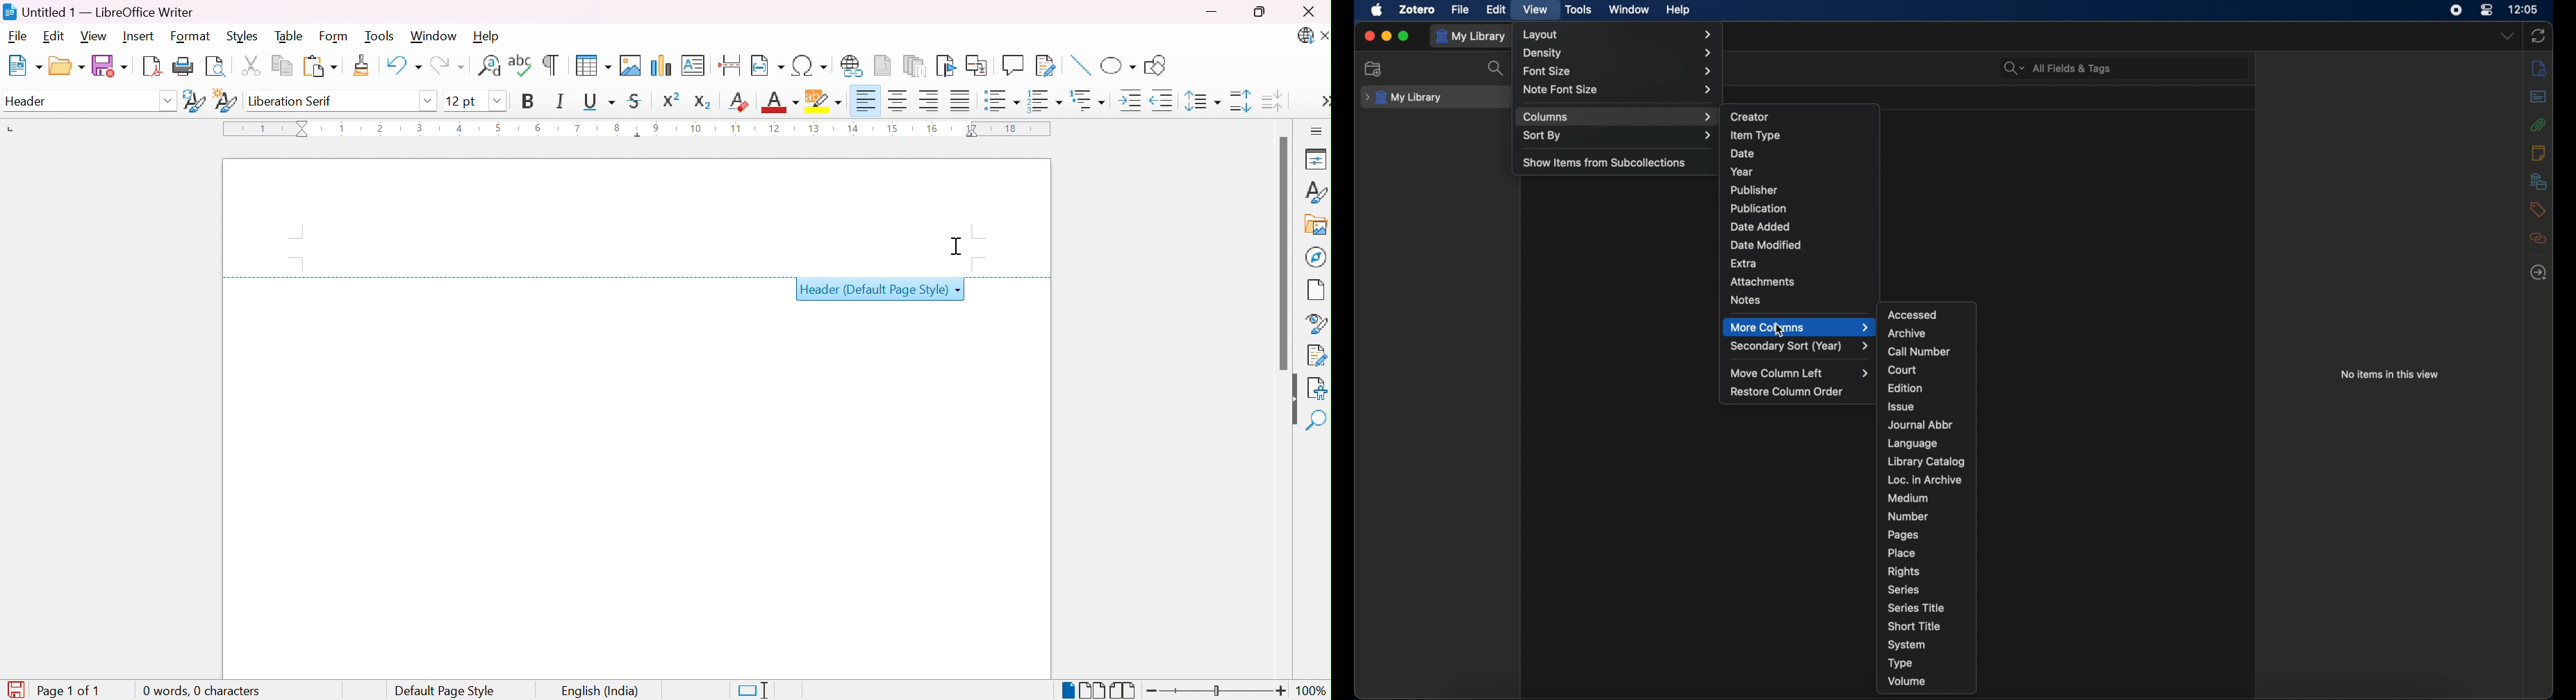 Image resolution: width=2576 pixels, height=700 pixels. What do you see at coordinates (1744, 262) in the screenshot?
I see `extra` at bounding box center [1744, 262].